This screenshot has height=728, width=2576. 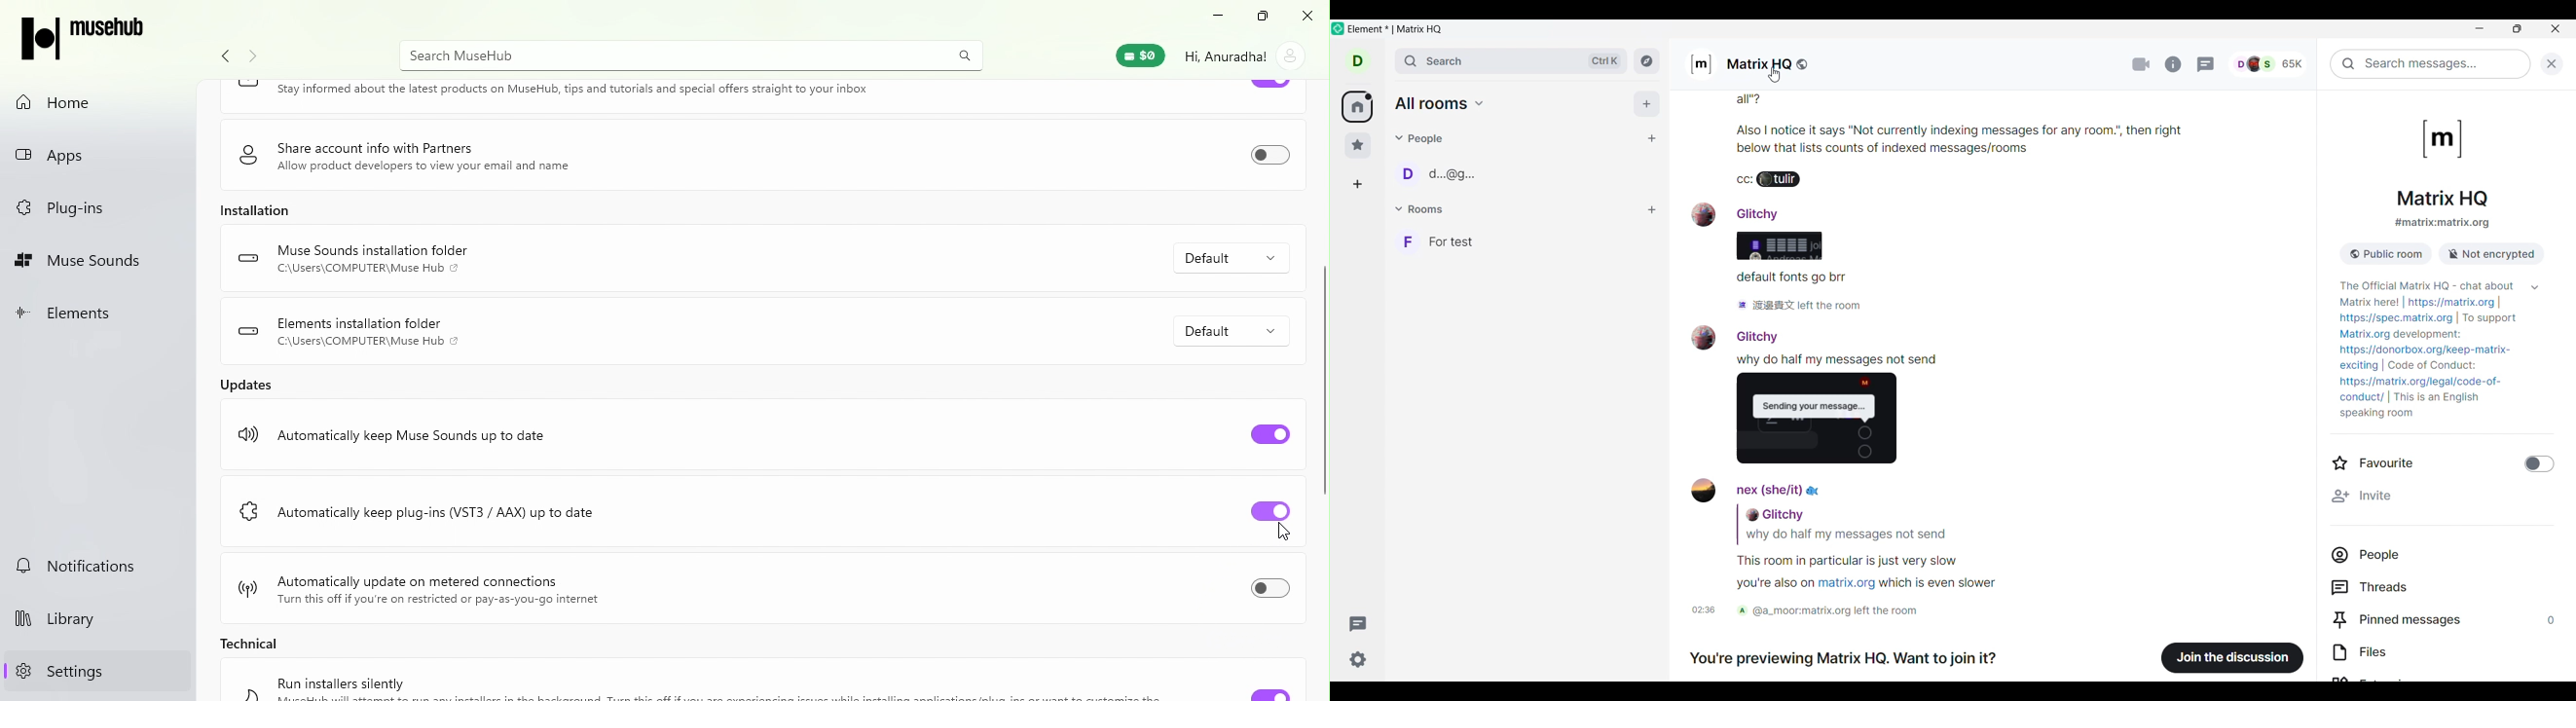 I want to click on Favorites, so click(x=1358, y=145).